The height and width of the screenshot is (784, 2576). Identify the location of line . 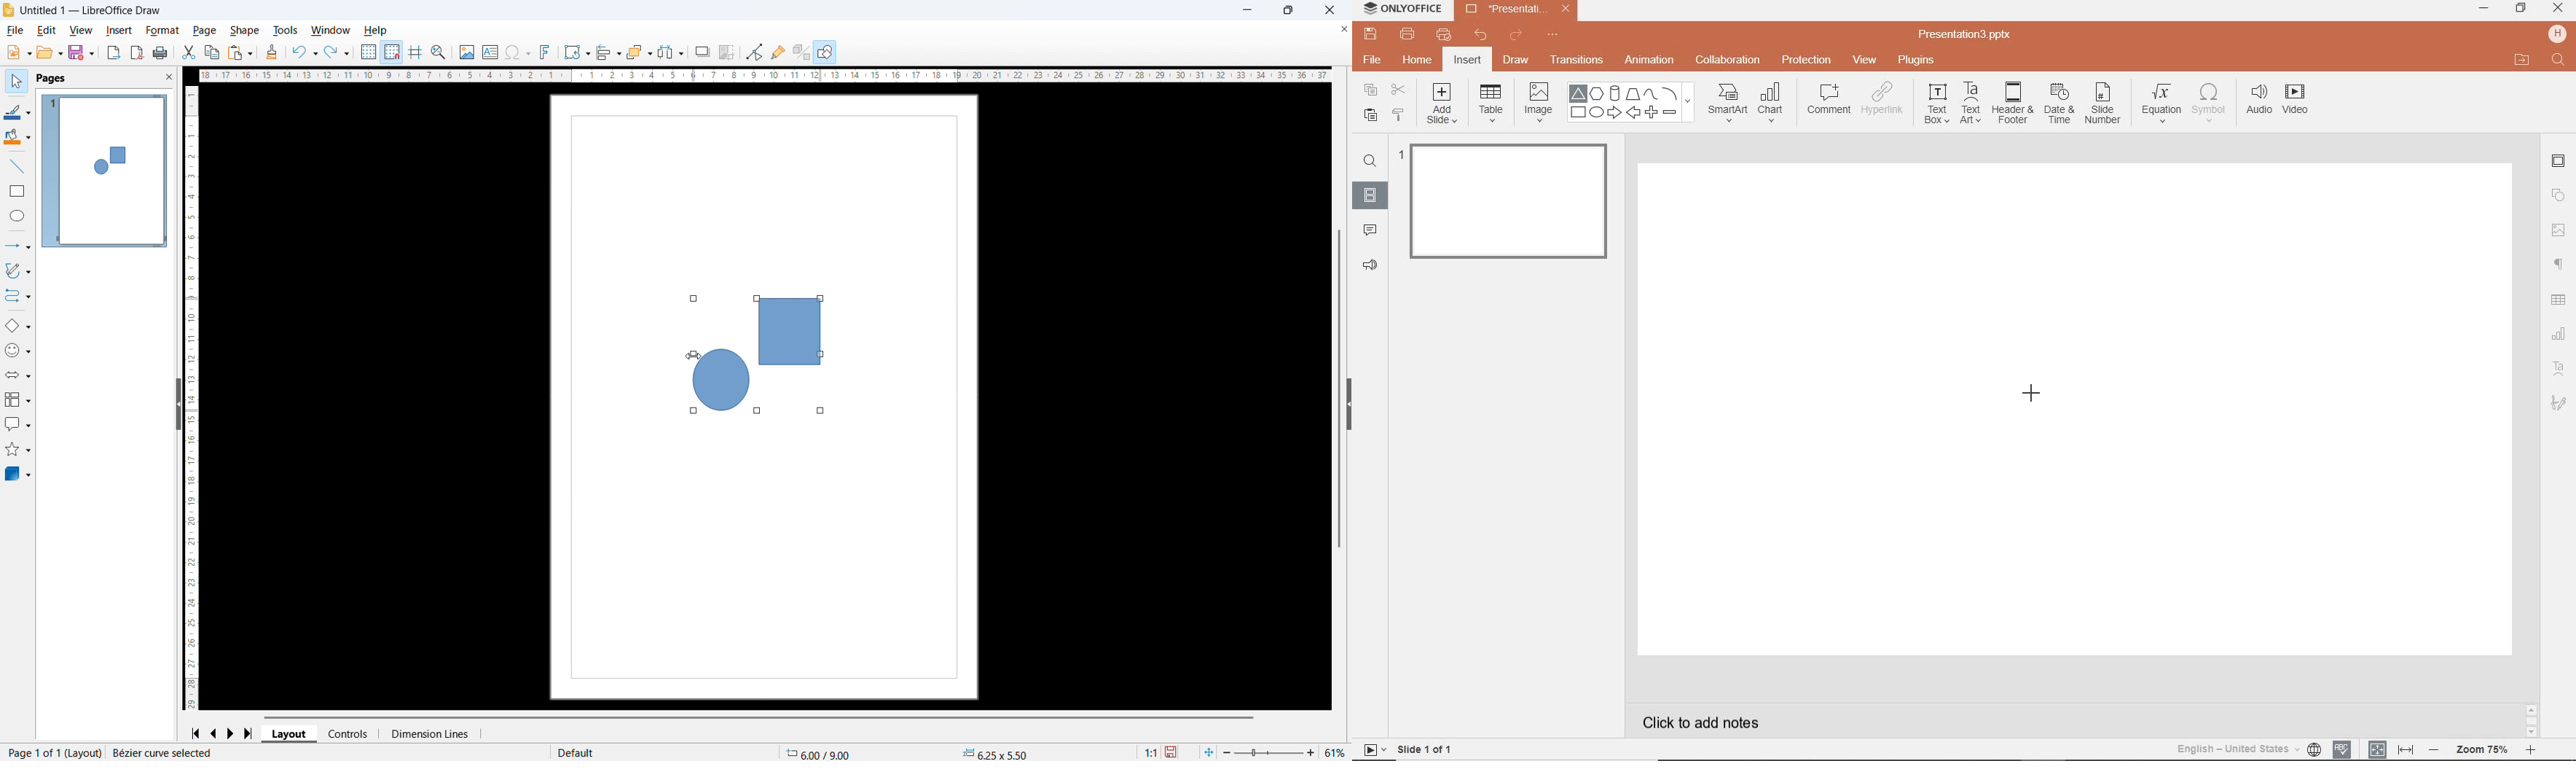
(17, 166).